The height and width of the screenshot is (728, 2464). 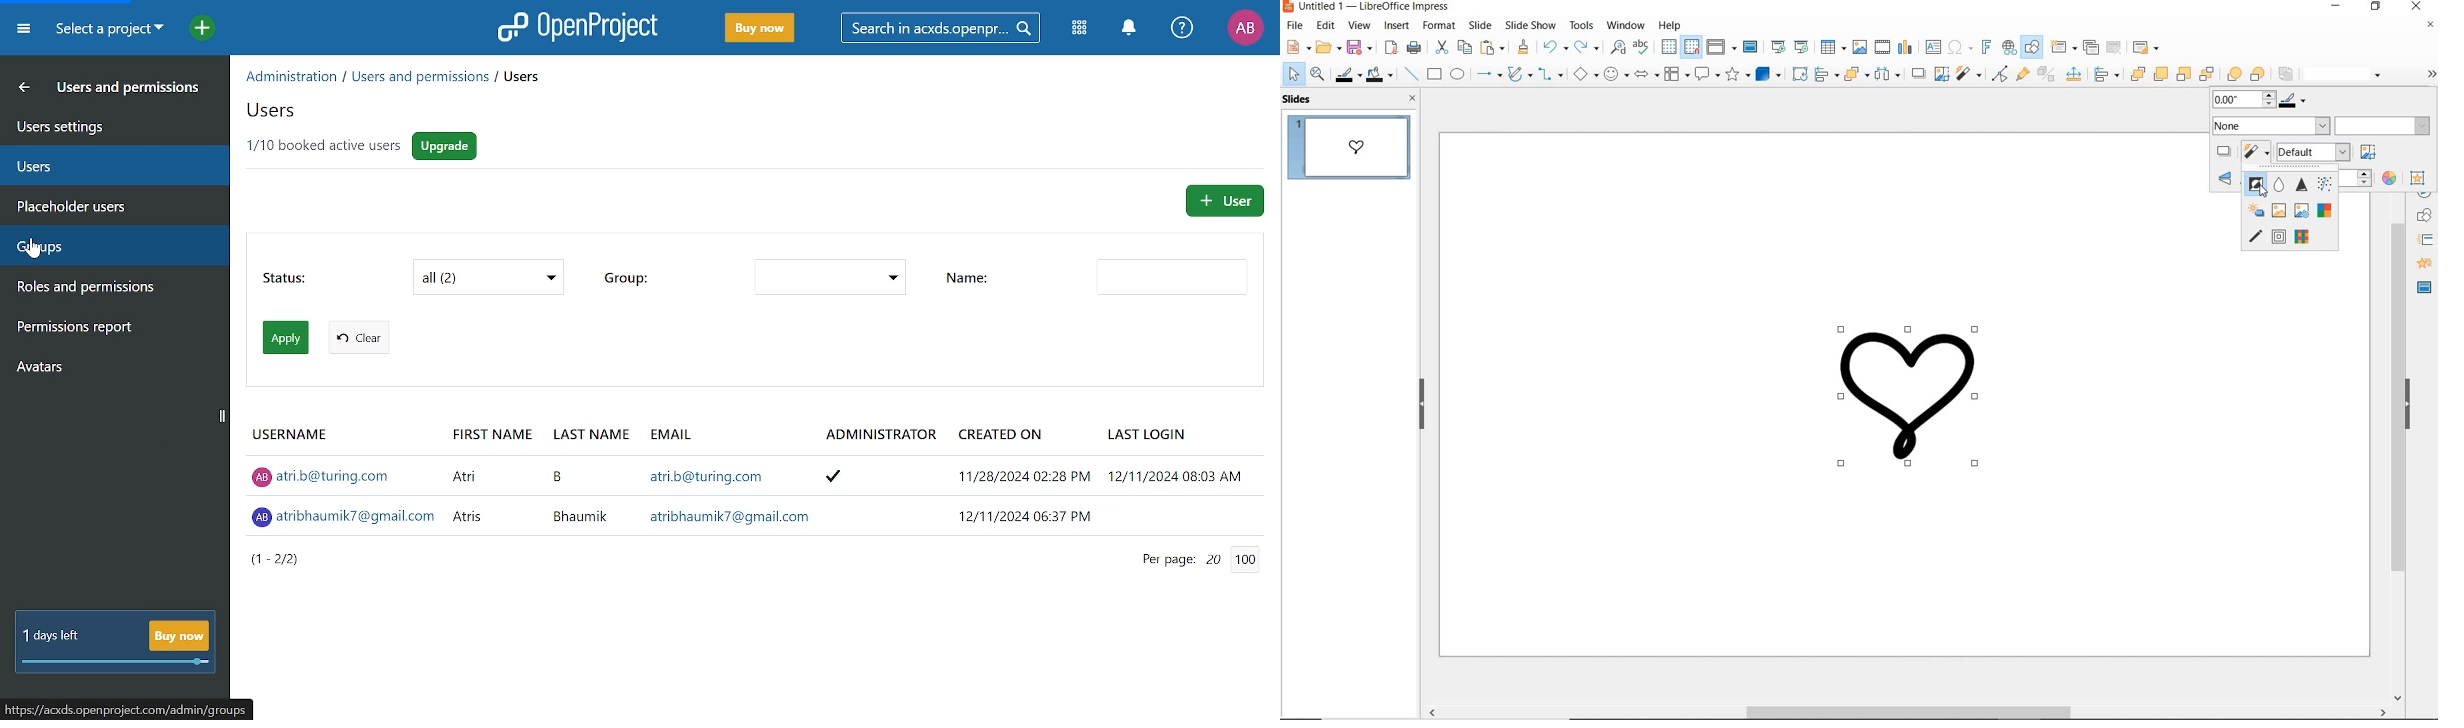 What do you see at coordinates (1584, 76) in the screenshot?
I see `basic shapes` at bounding box center [1584, 76].